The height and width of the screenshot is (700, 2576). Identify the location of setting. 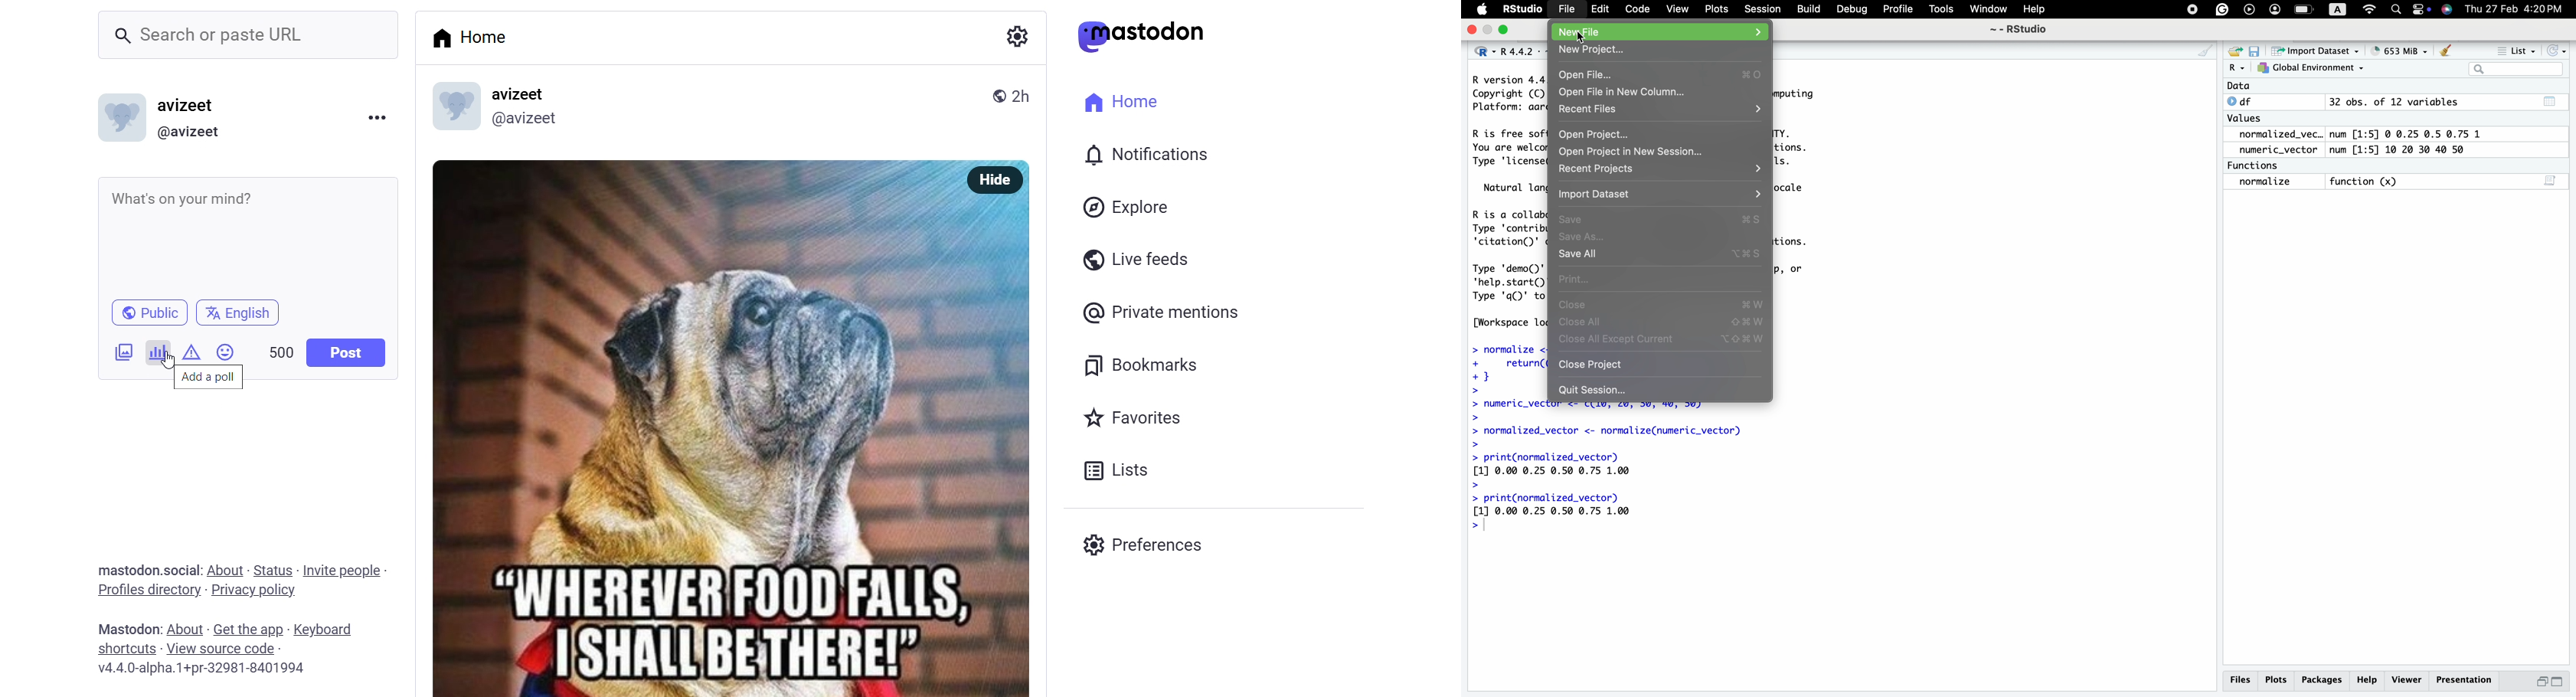
(1015, 35).